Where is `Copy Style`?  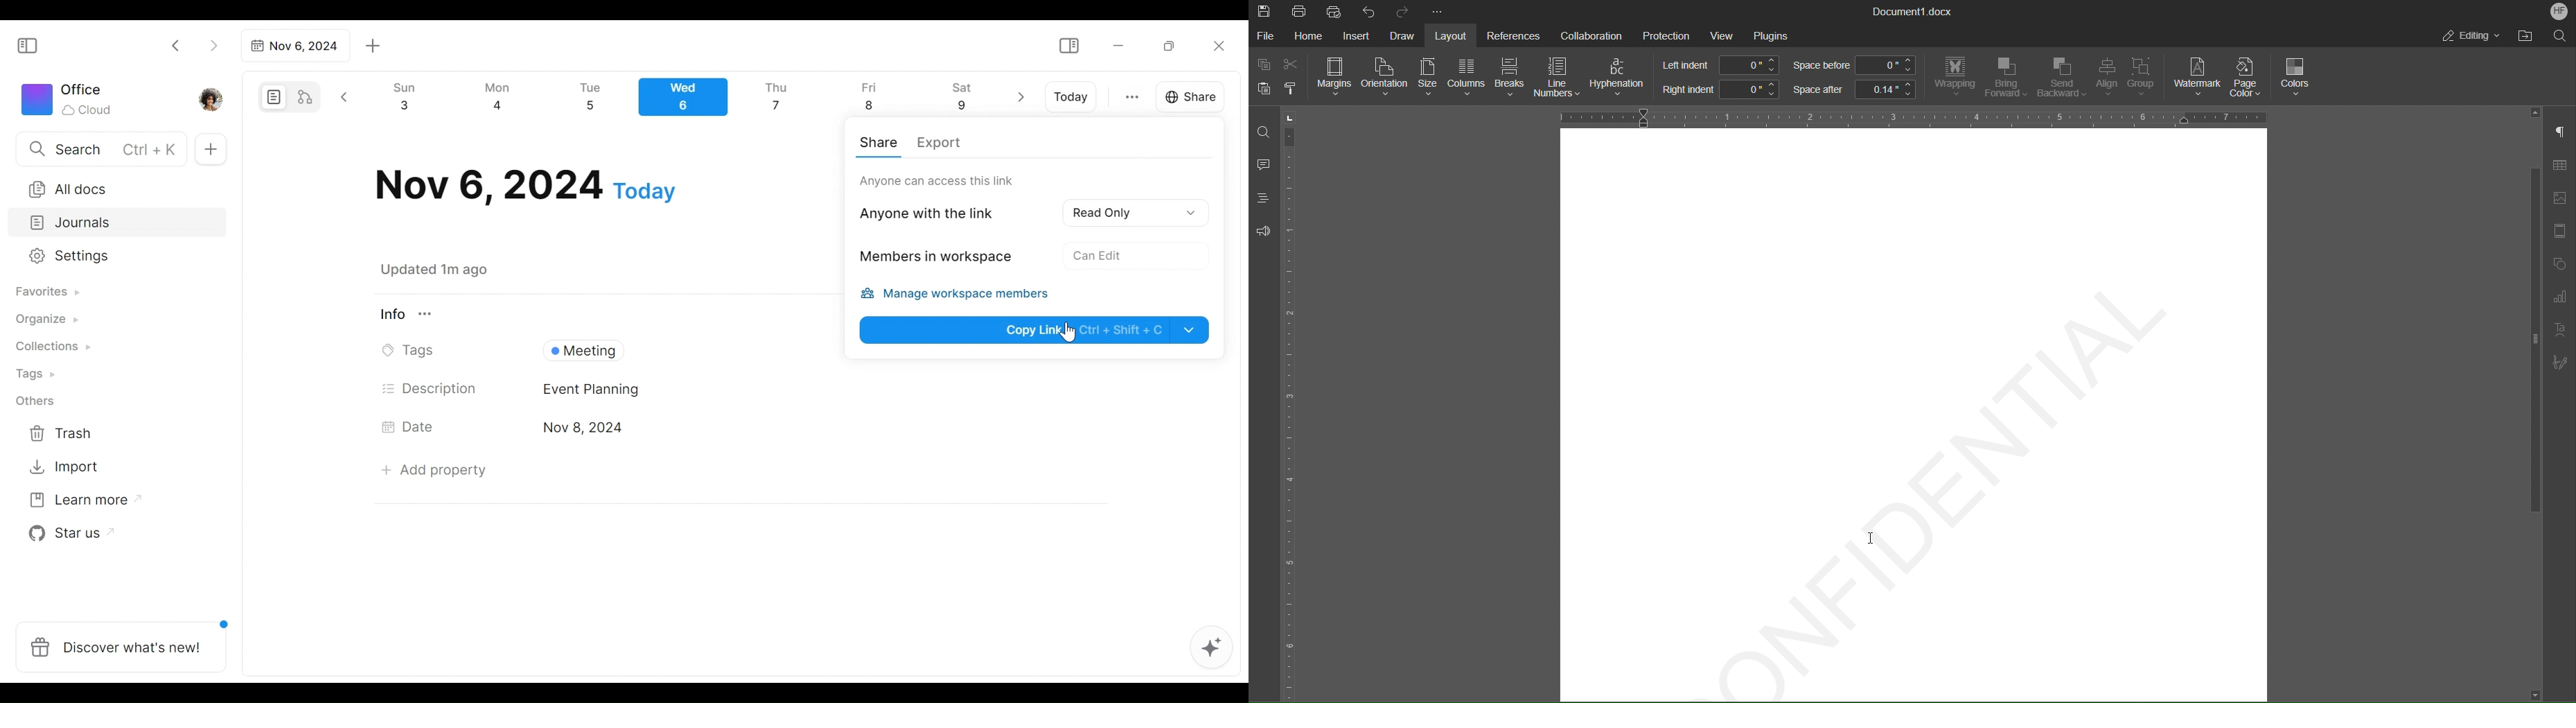 Copy Style is located at coordinates (1292, 89).